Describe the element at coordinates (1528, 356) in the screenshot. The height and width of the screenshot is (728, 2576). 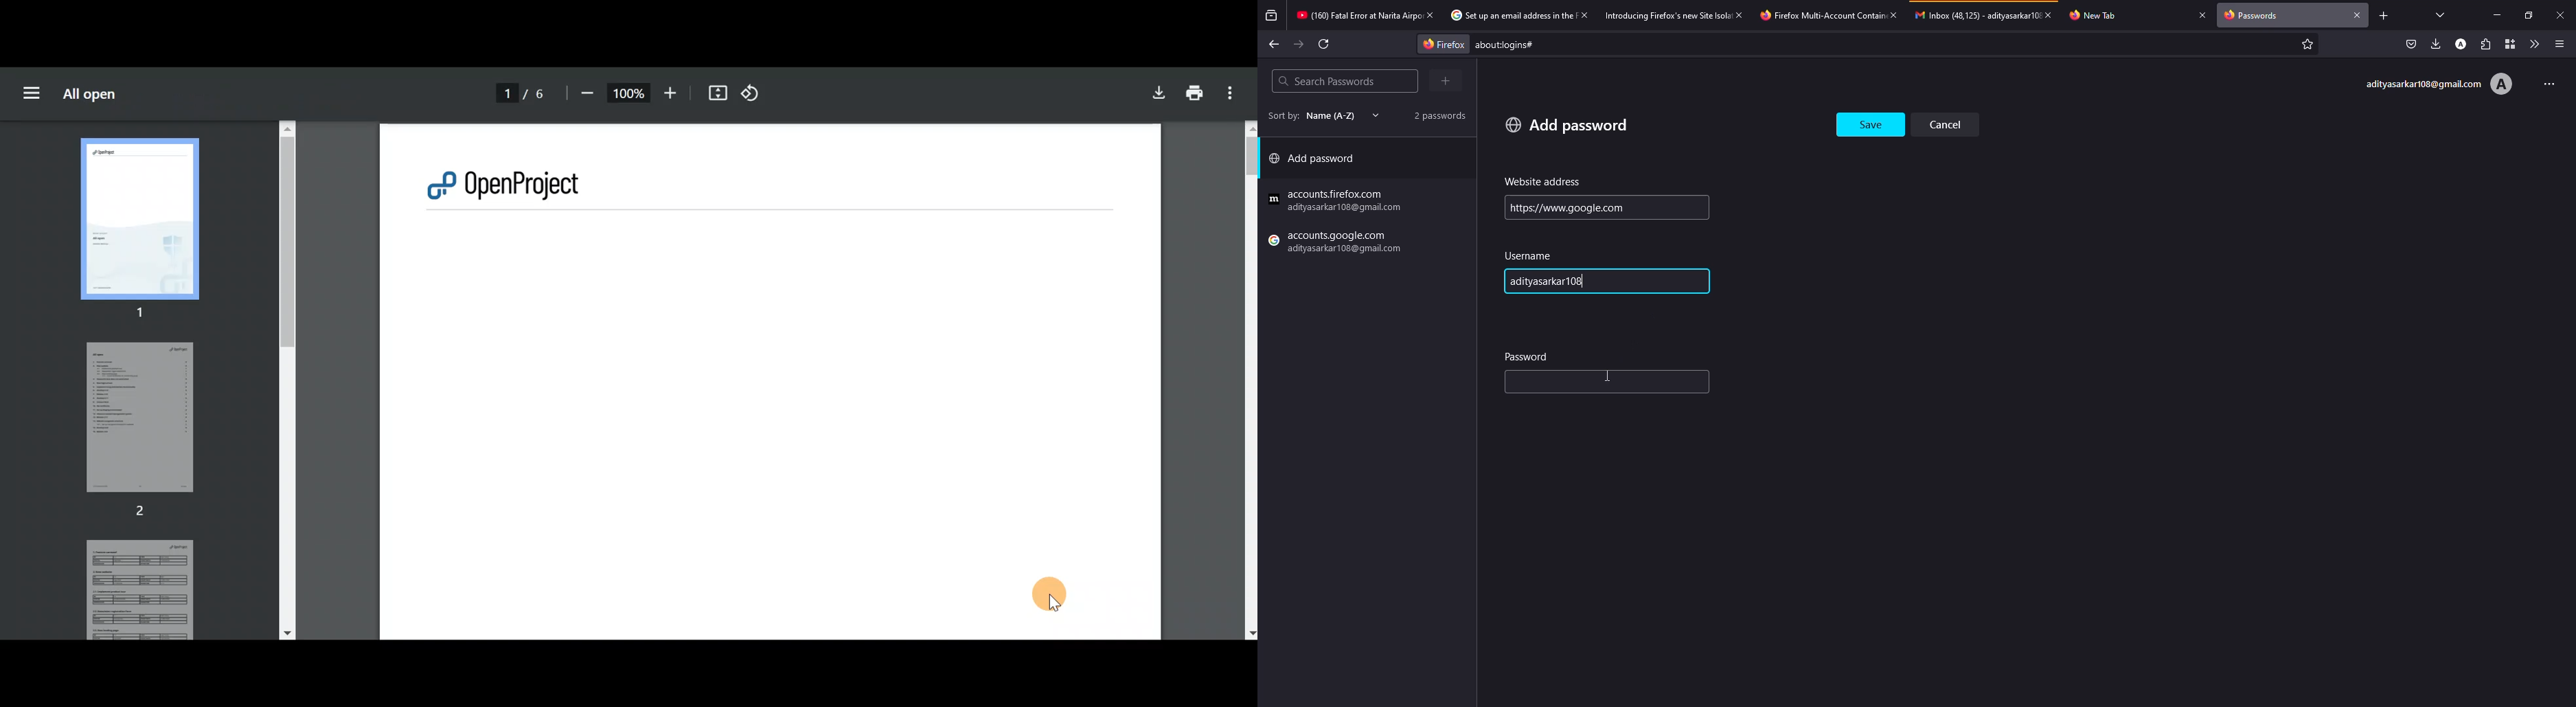
I see `password` at that location.